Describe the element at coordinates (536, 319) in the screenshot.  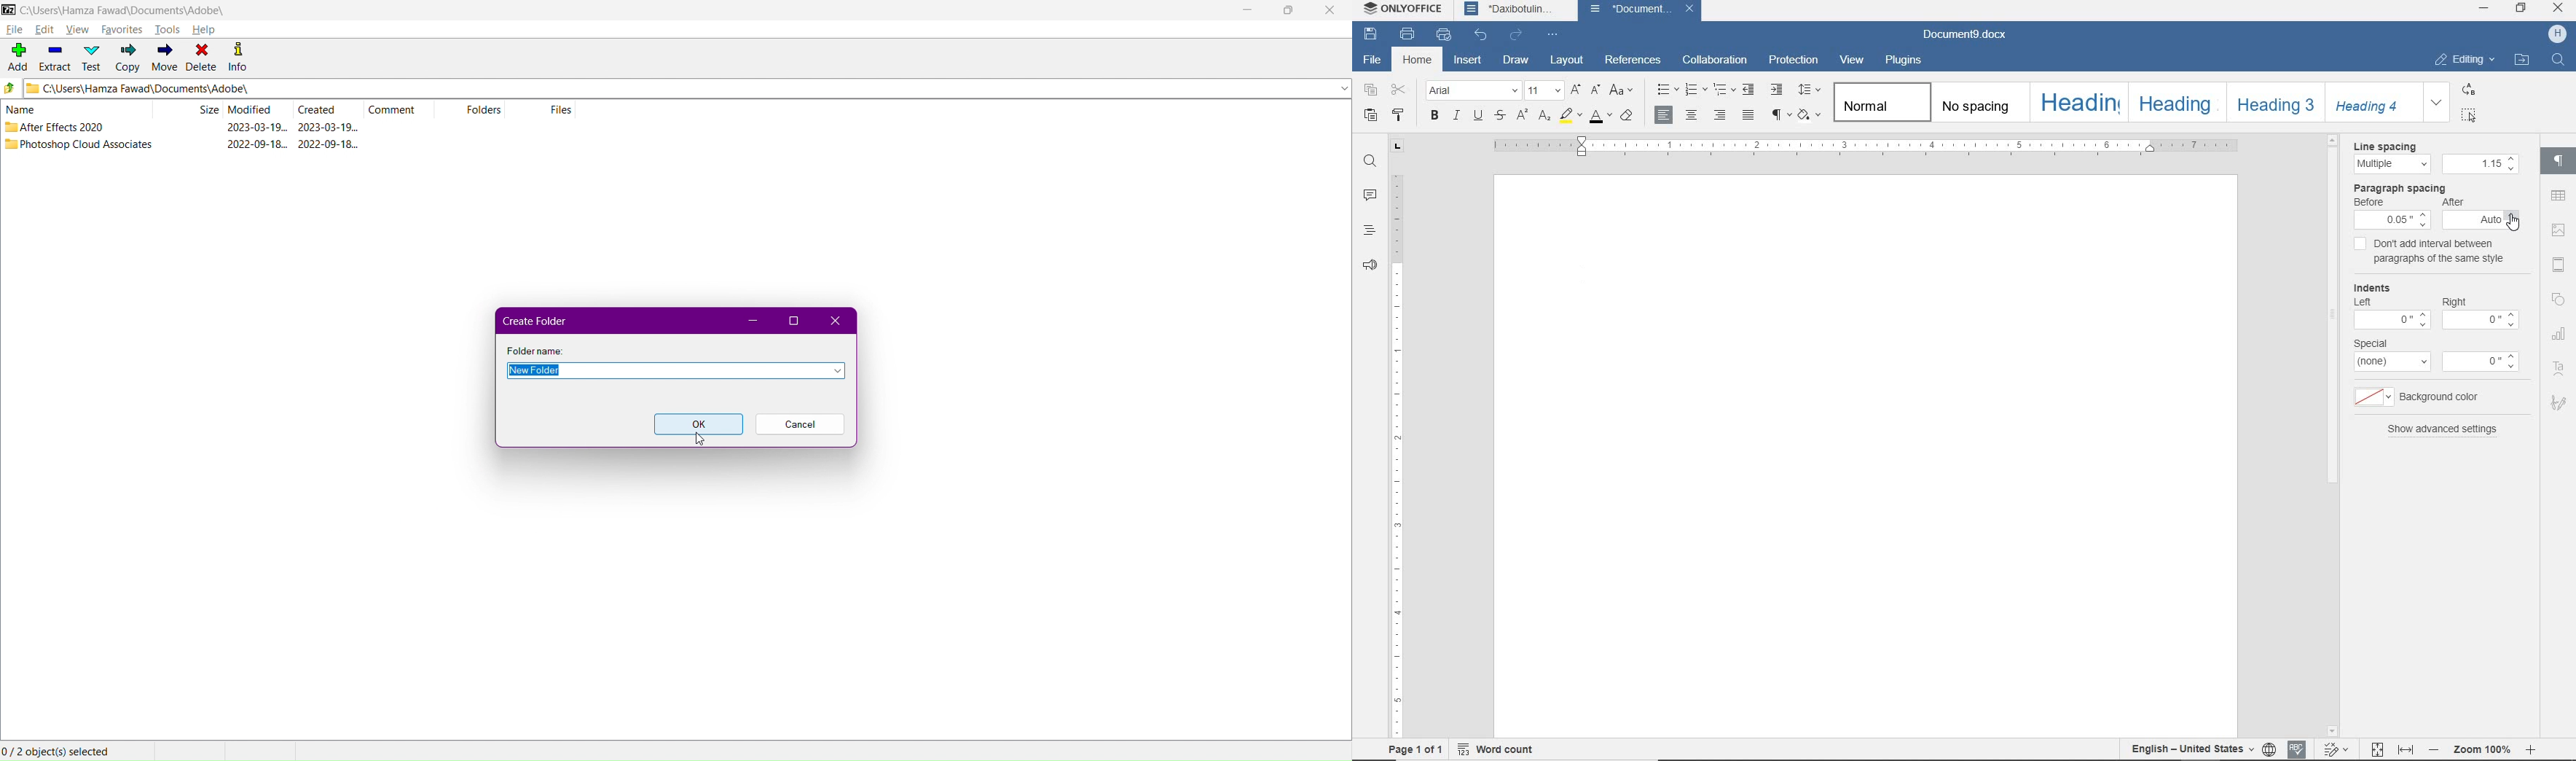
I see `Create Folder` at that location.